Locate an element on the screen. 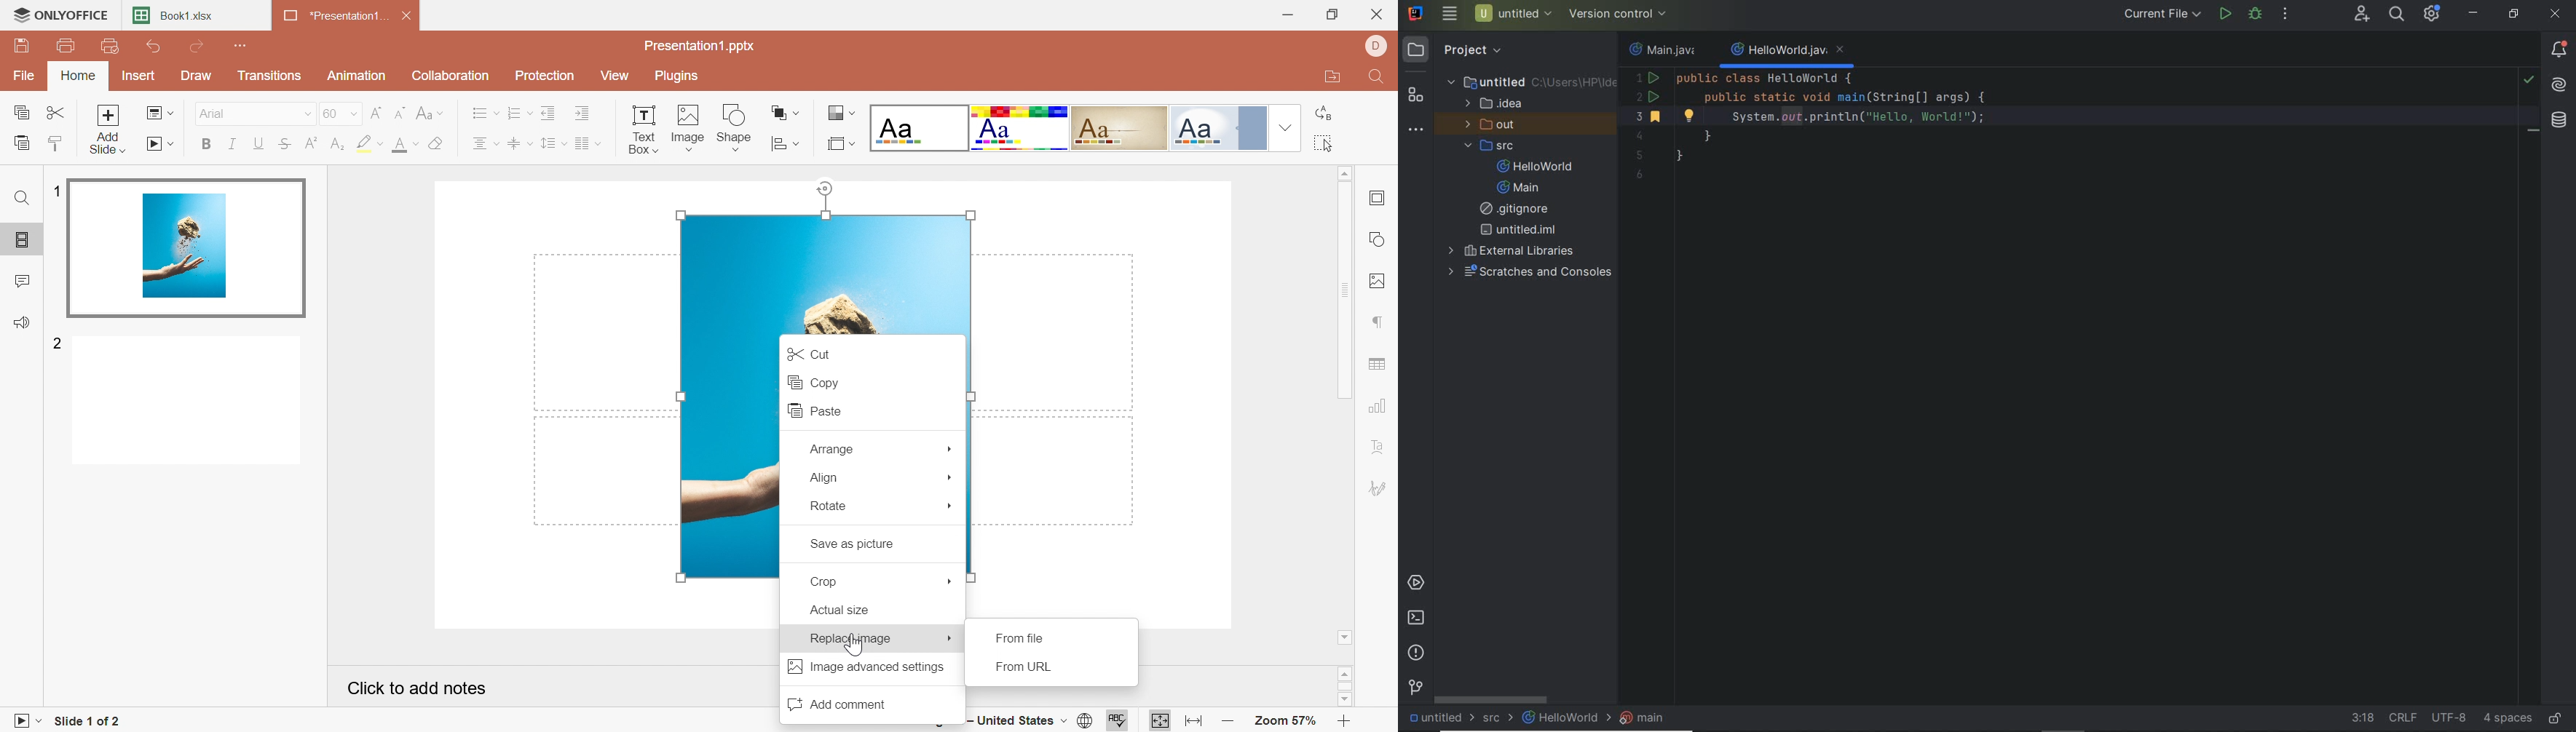 The height and width of the screenshot is (756, 2576). Select All is located at coordinates (1324, 144).